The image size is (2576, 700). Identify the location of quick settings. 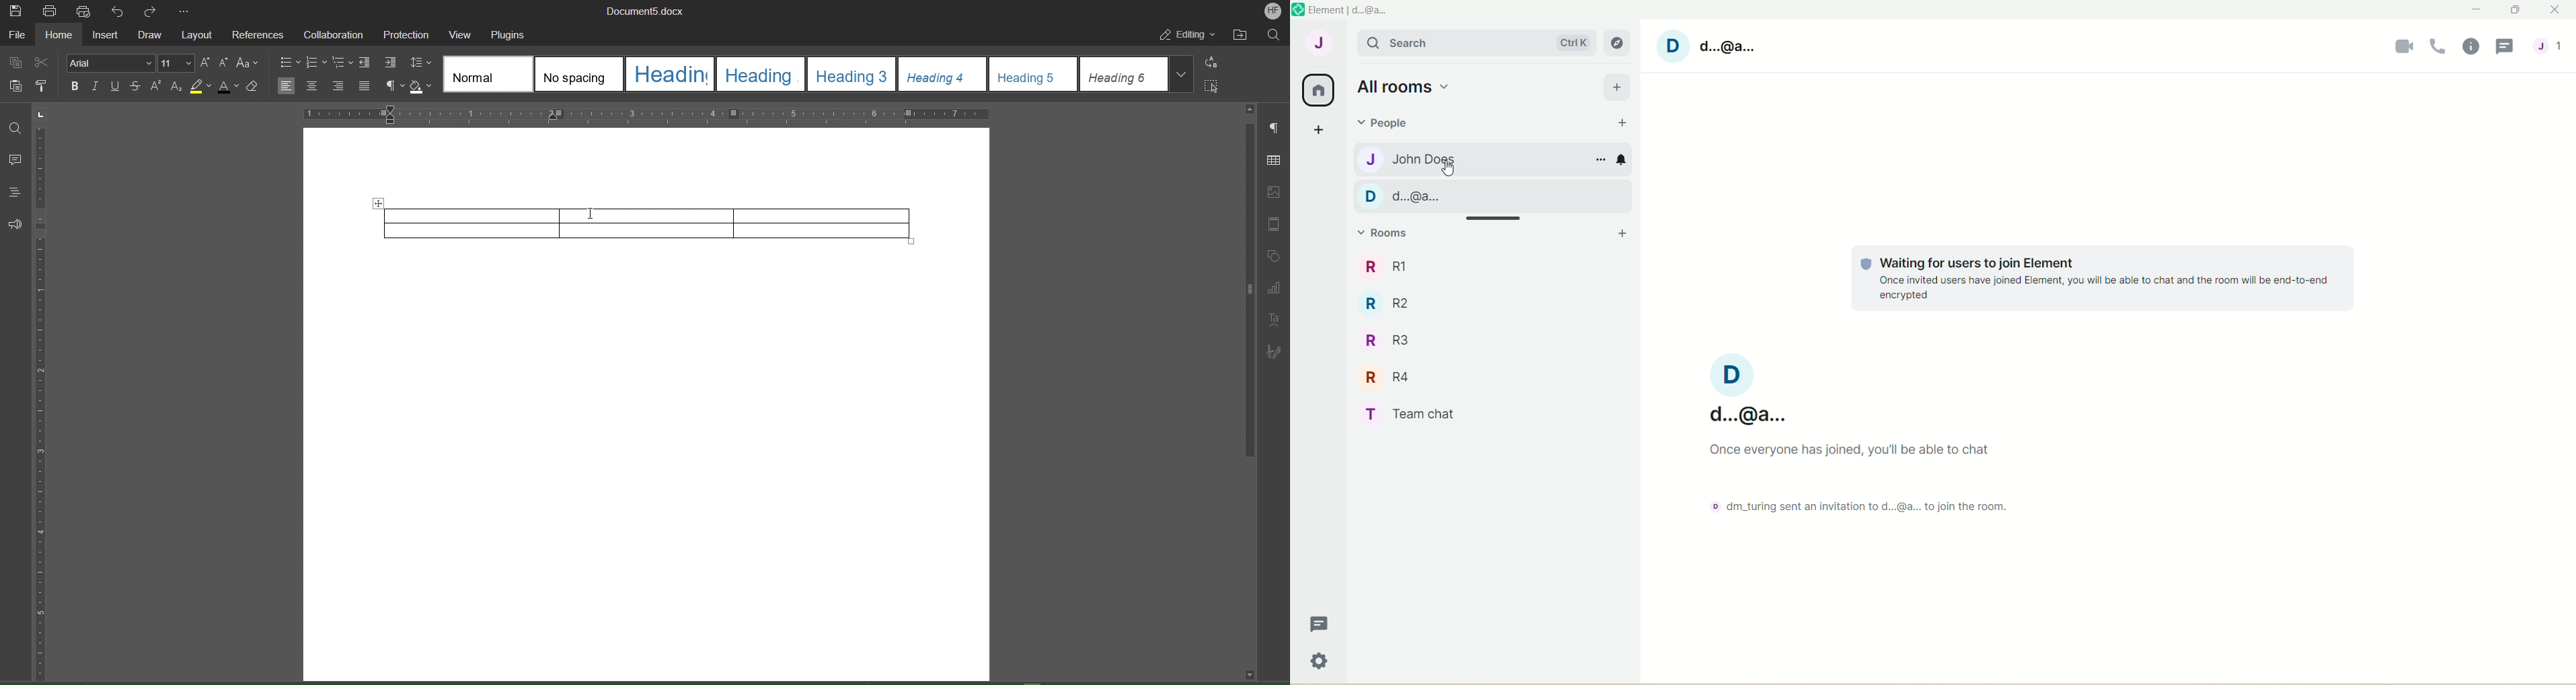
(1317, 662).